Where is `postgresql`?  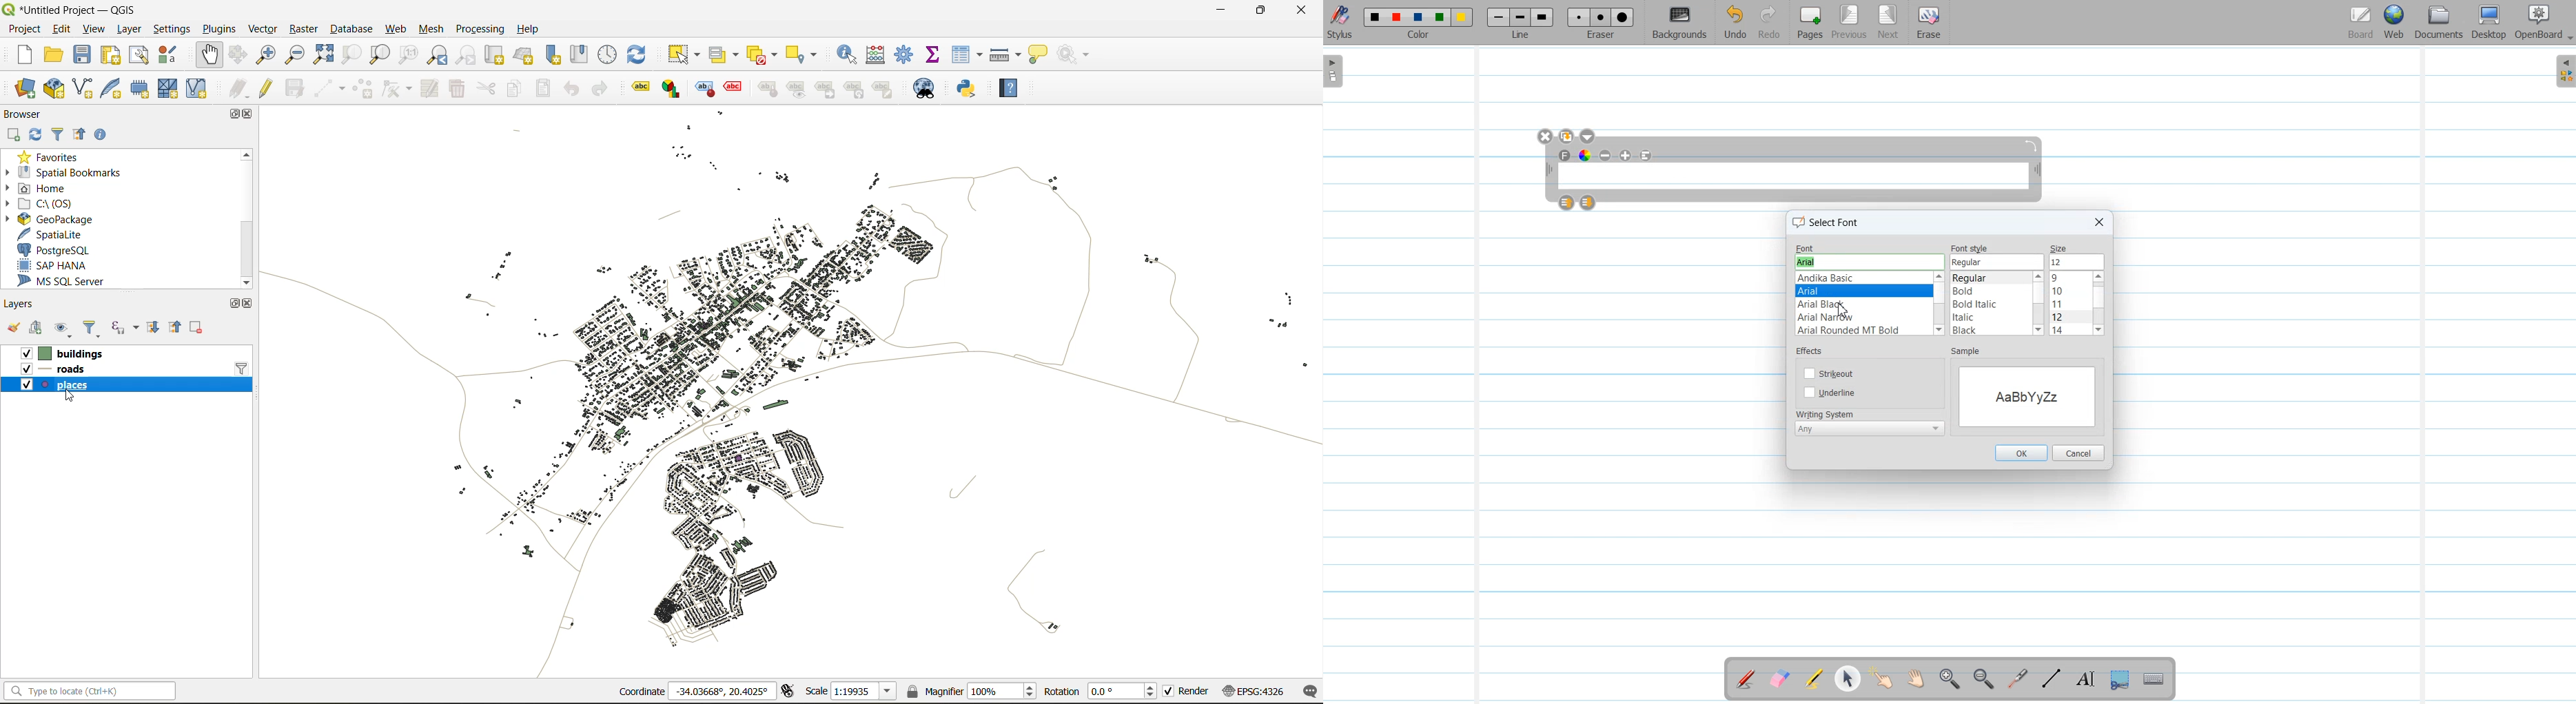 postgresql is located at coordinates (59, 251).